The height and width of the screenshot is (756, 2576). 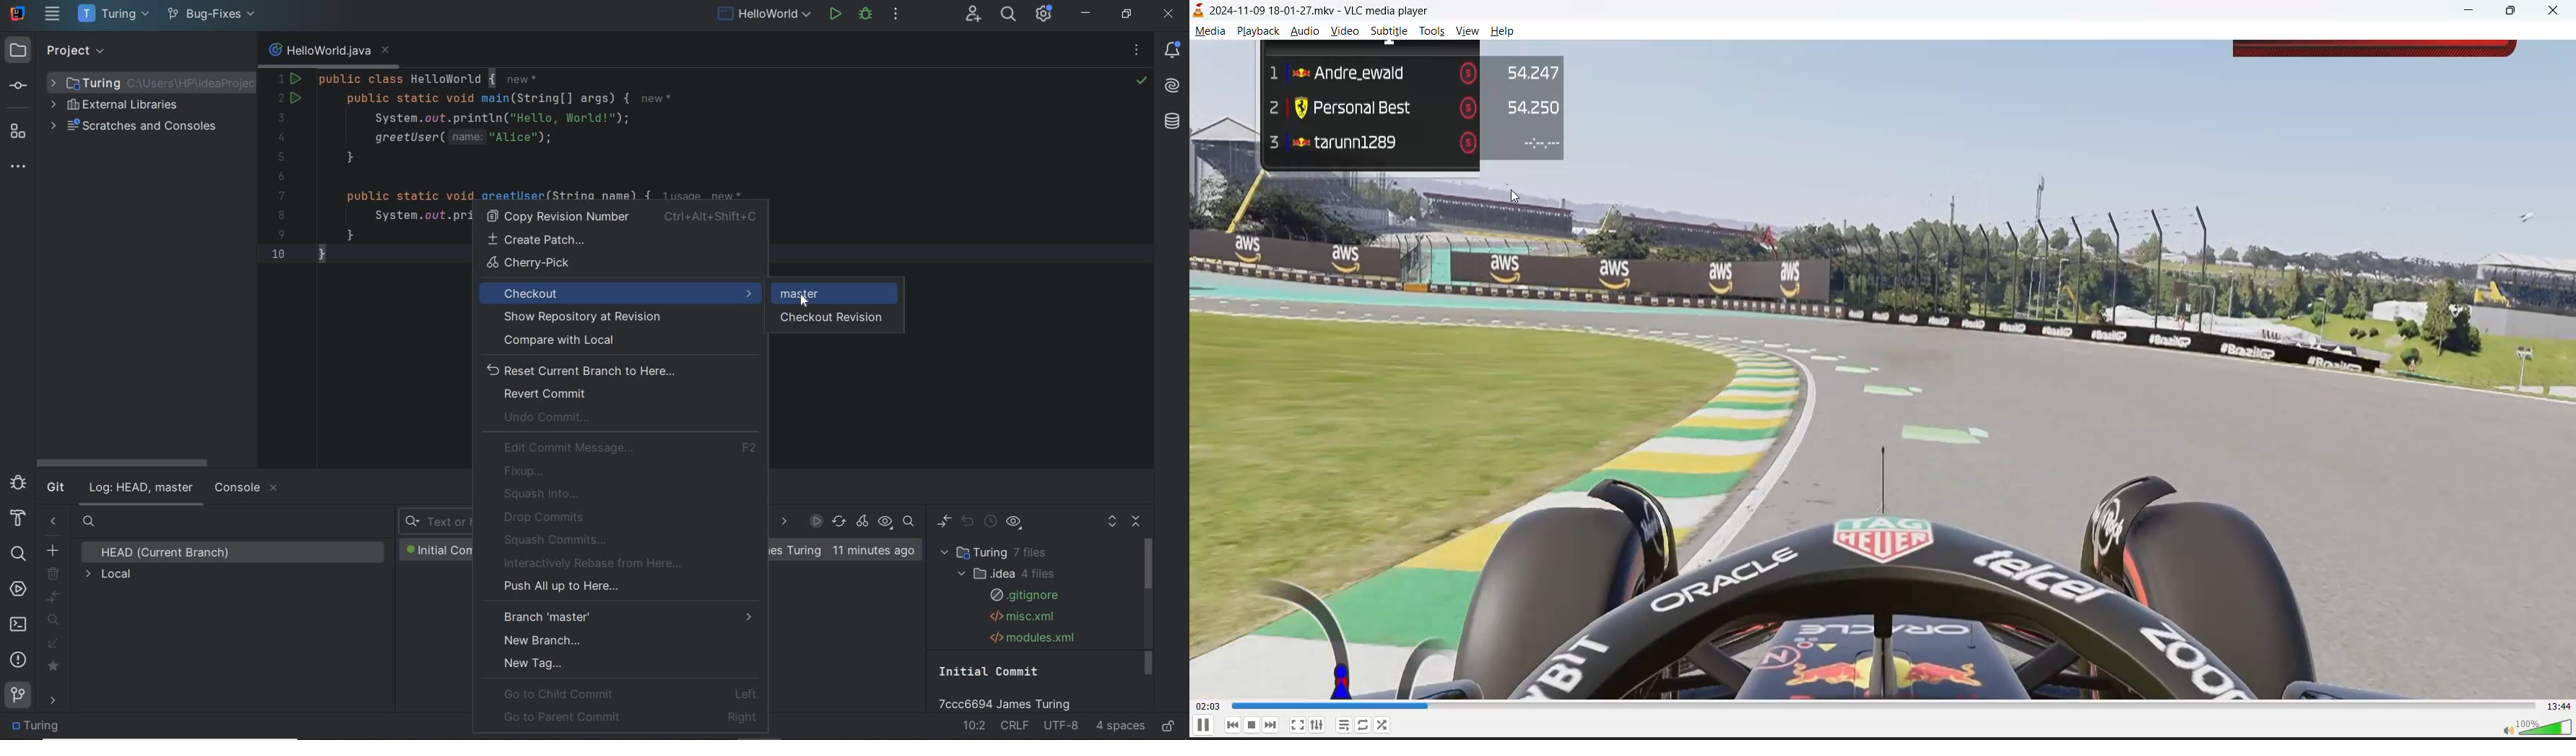 What do you see at coordinates (1345, 724) in the screenshot?
I see `toggle playlist` at bounding box center [1345, 724].